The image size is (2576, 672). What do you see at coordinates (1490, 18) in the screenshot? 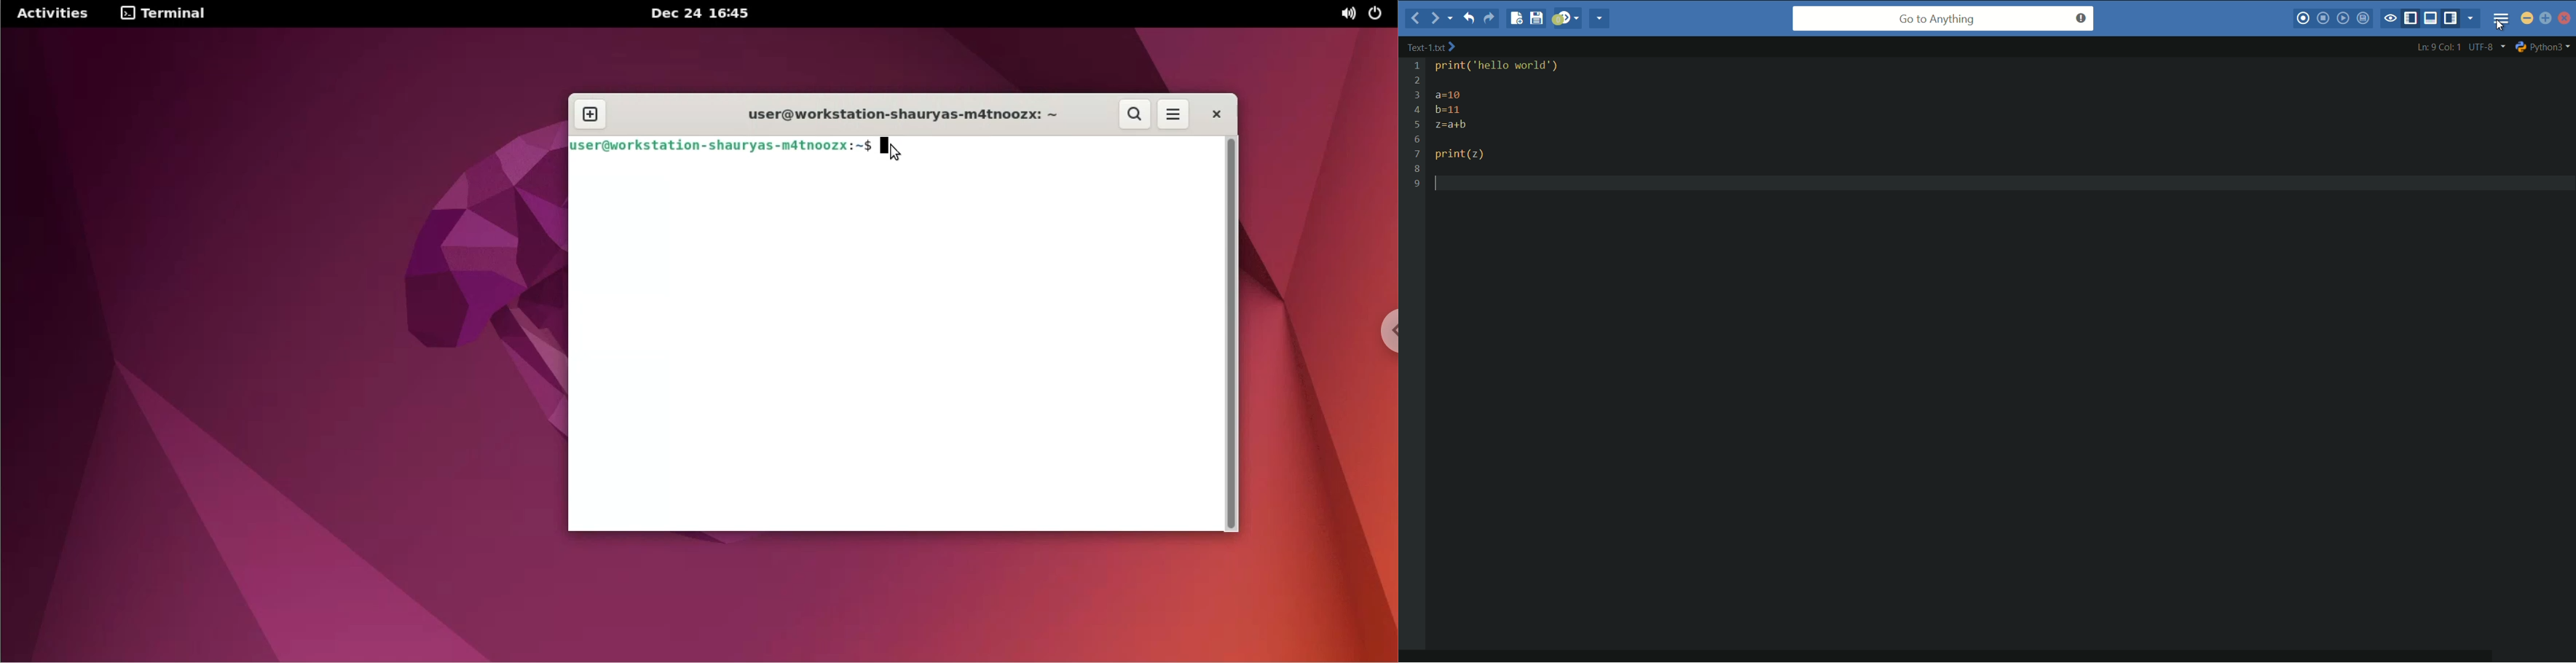
I see `redo` at bounding box center [1490, 18].